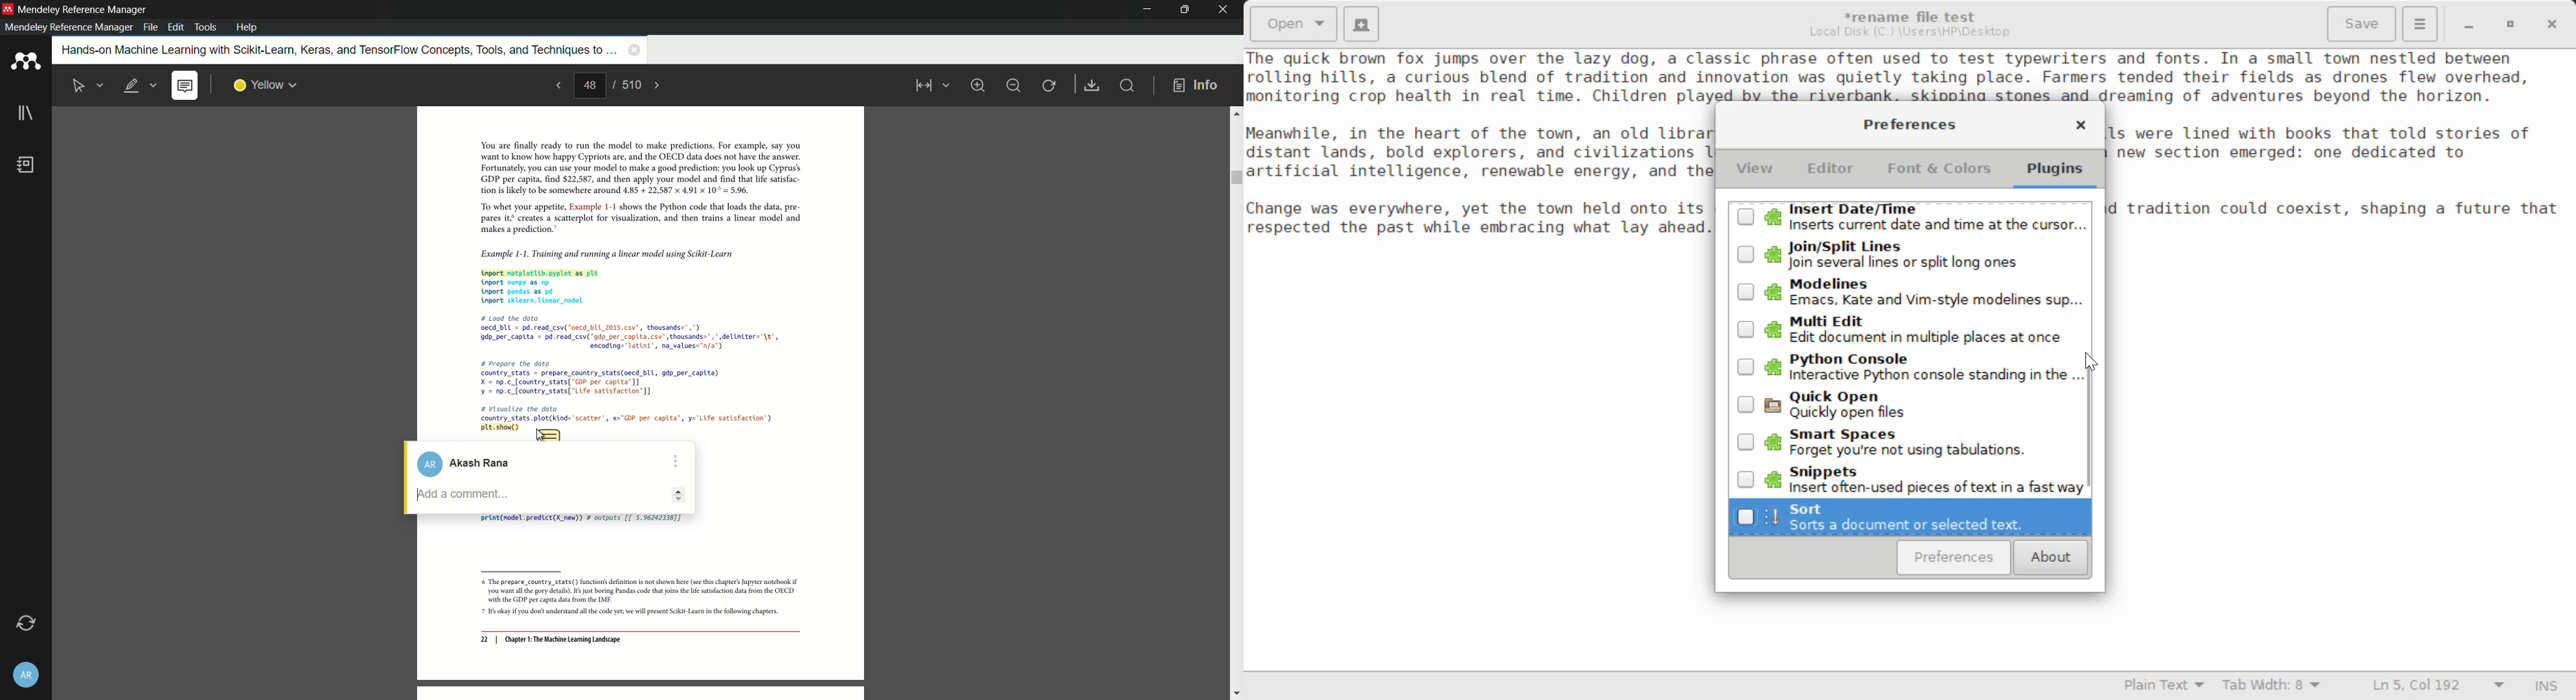 The image size is (2576, 700). I want to click on find, so click(1126, 85).